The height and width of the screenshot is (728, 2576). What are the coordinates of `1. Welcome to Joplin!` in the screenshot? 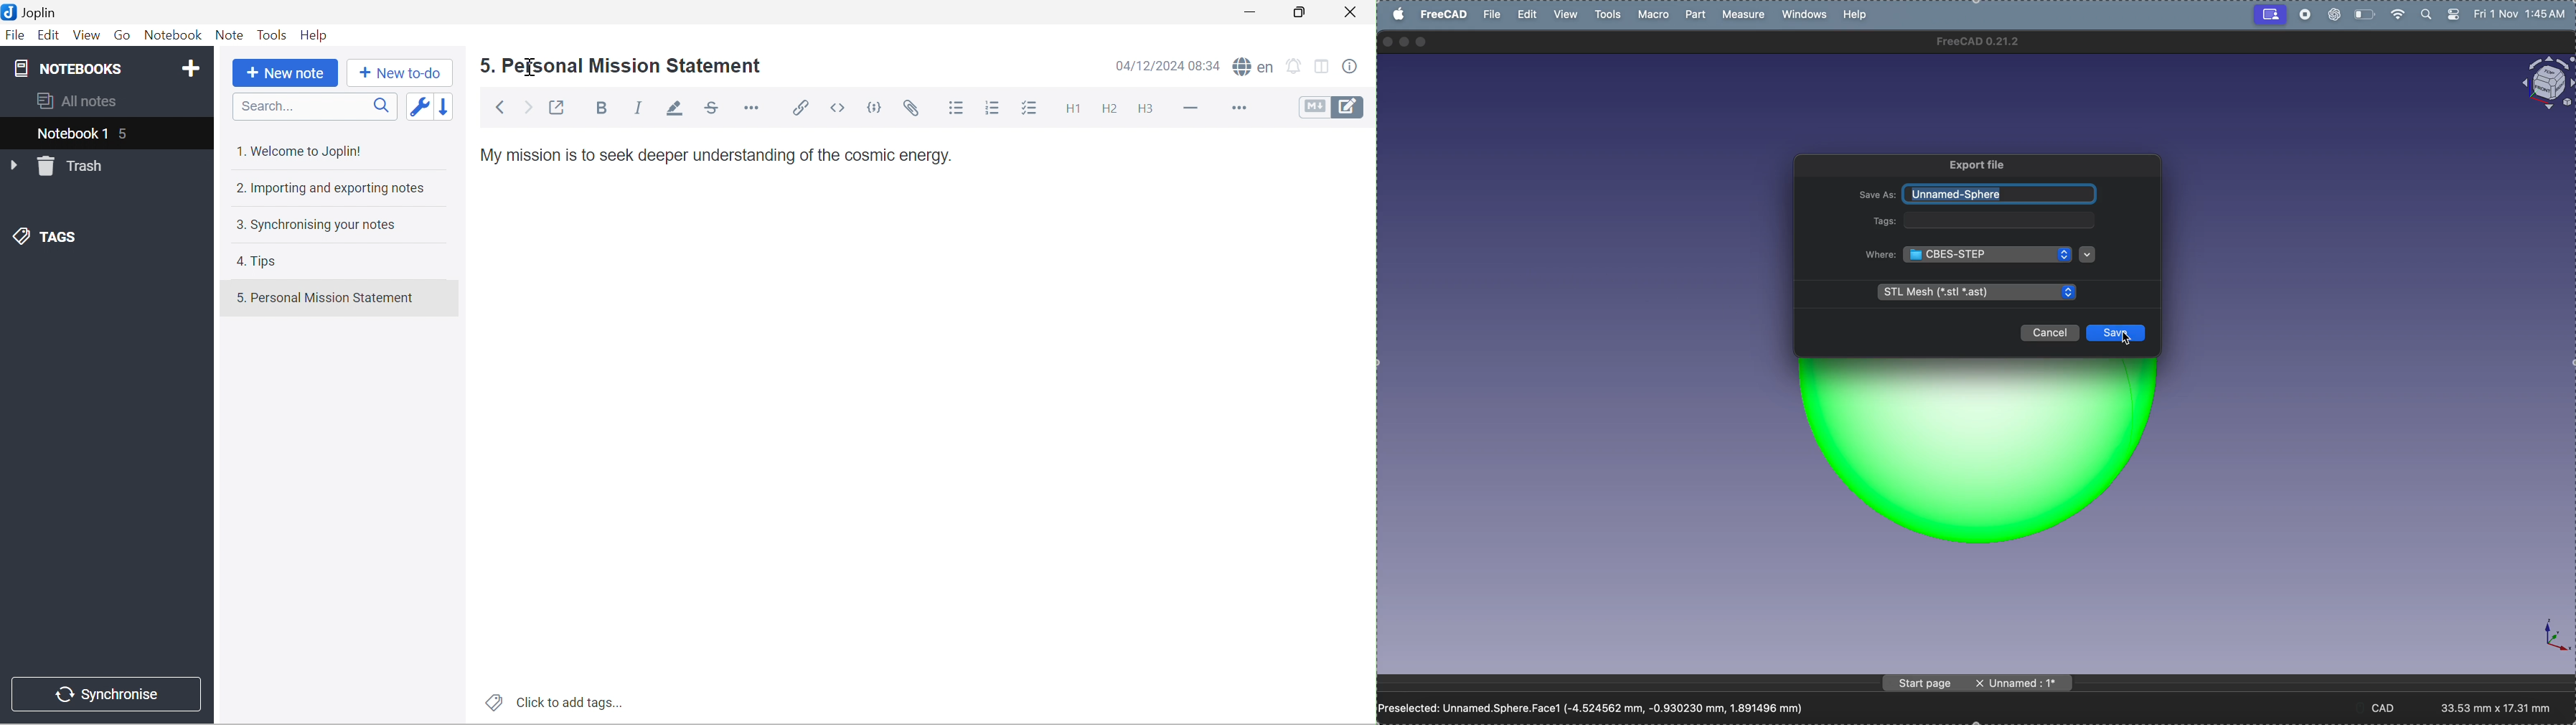 It's located at (305, 150).